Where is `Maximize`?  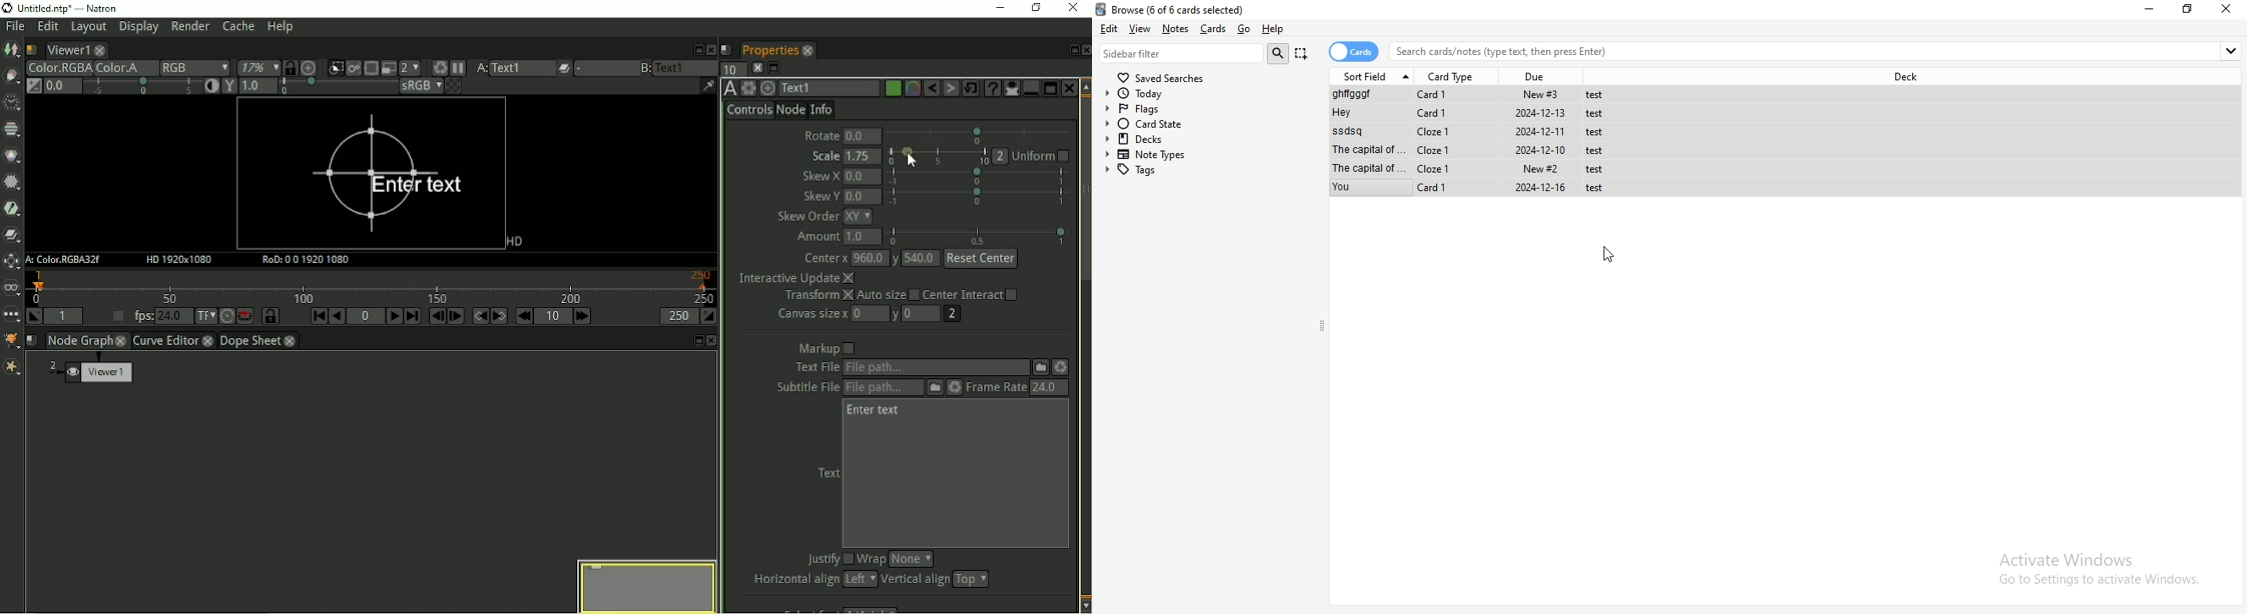 Maximize is located at coordinates (2191, 9).